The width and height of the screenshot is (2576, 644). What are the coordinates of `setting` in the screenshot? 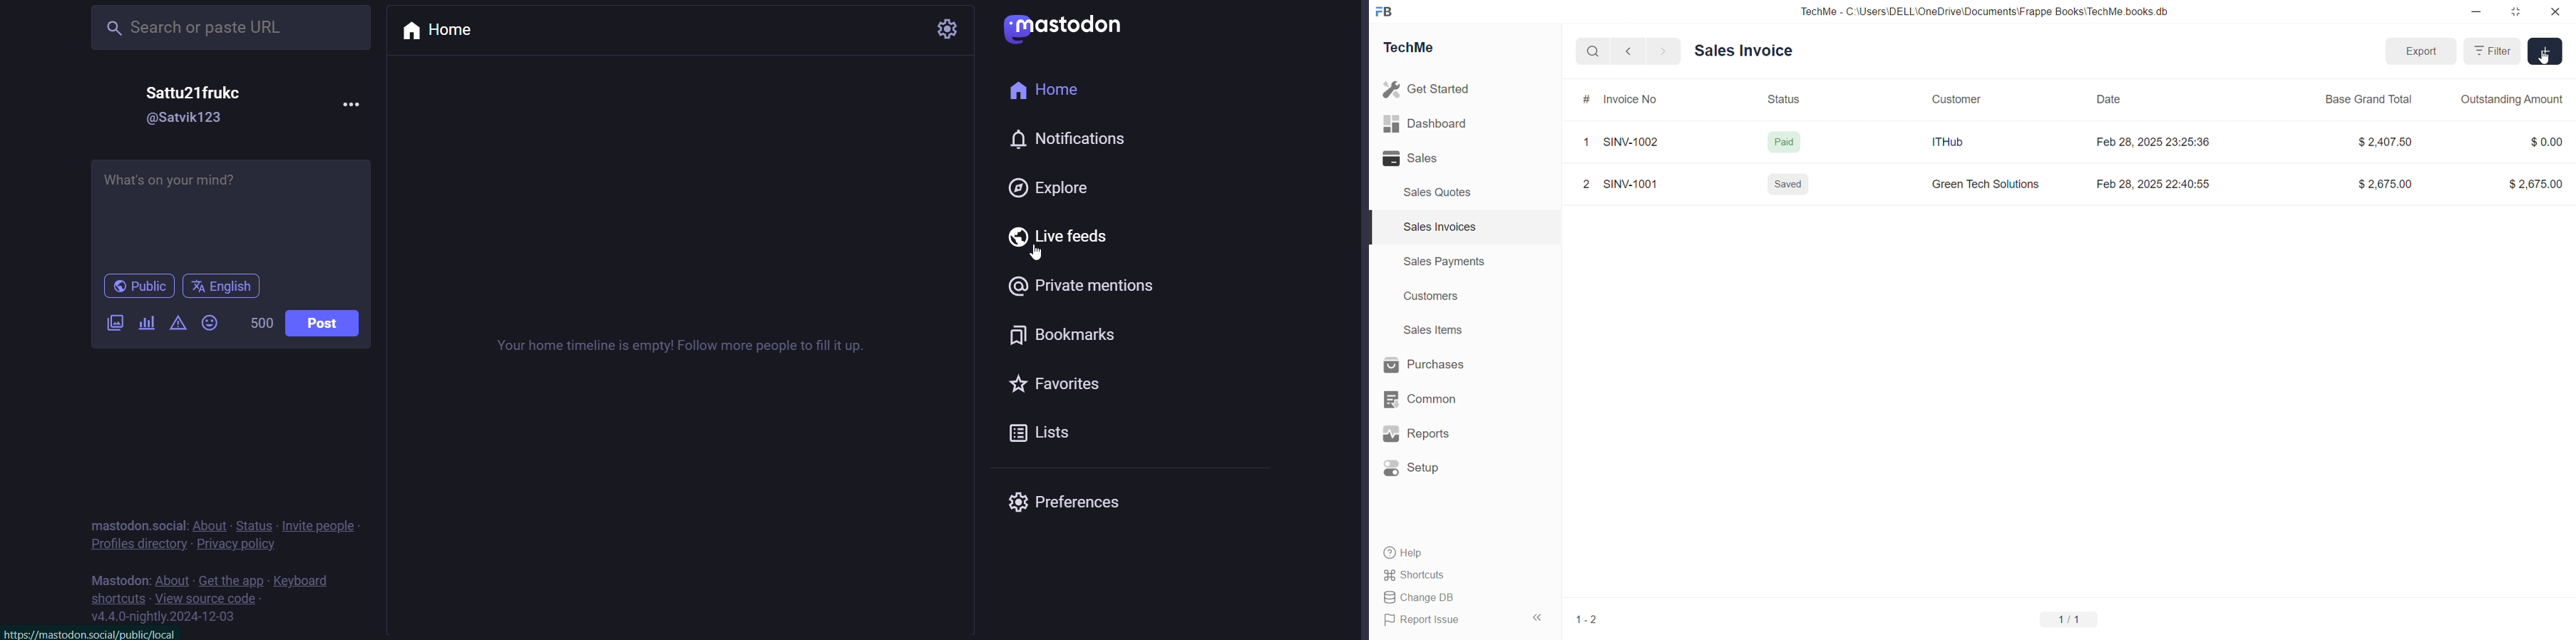 It's located at (946, 31).